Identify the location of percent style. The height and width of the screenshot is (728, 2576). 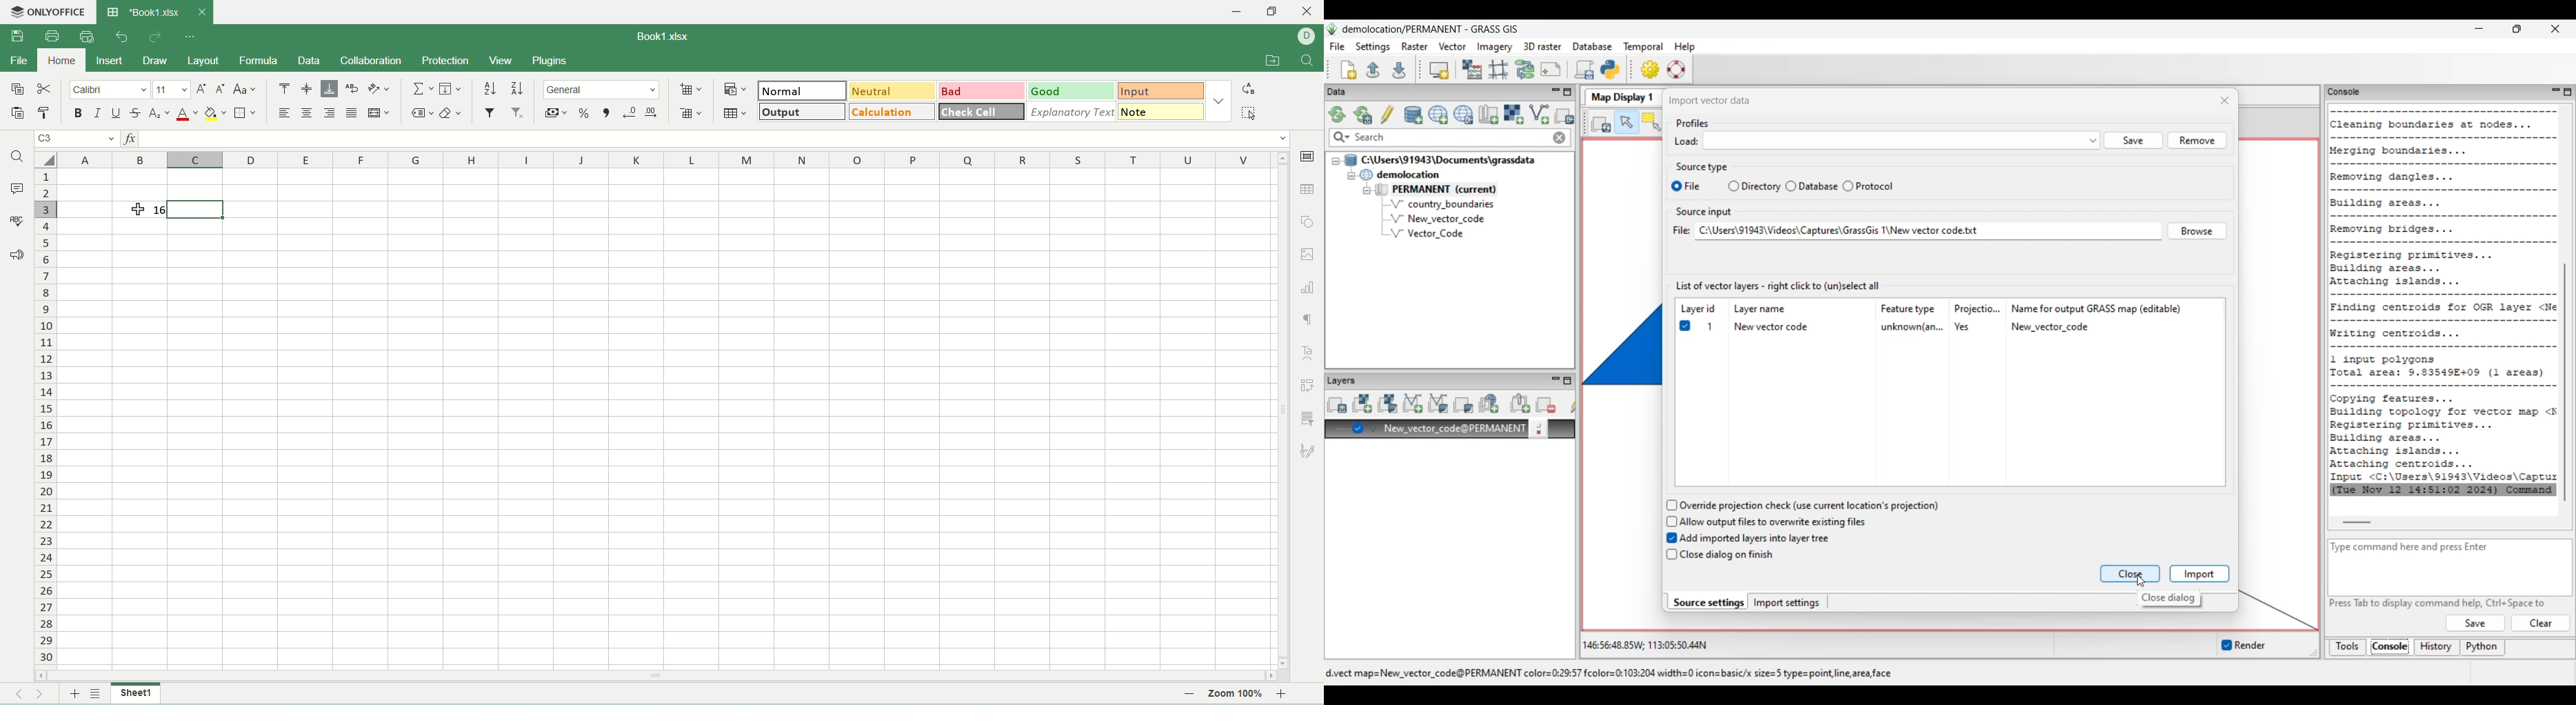
(587, 113).